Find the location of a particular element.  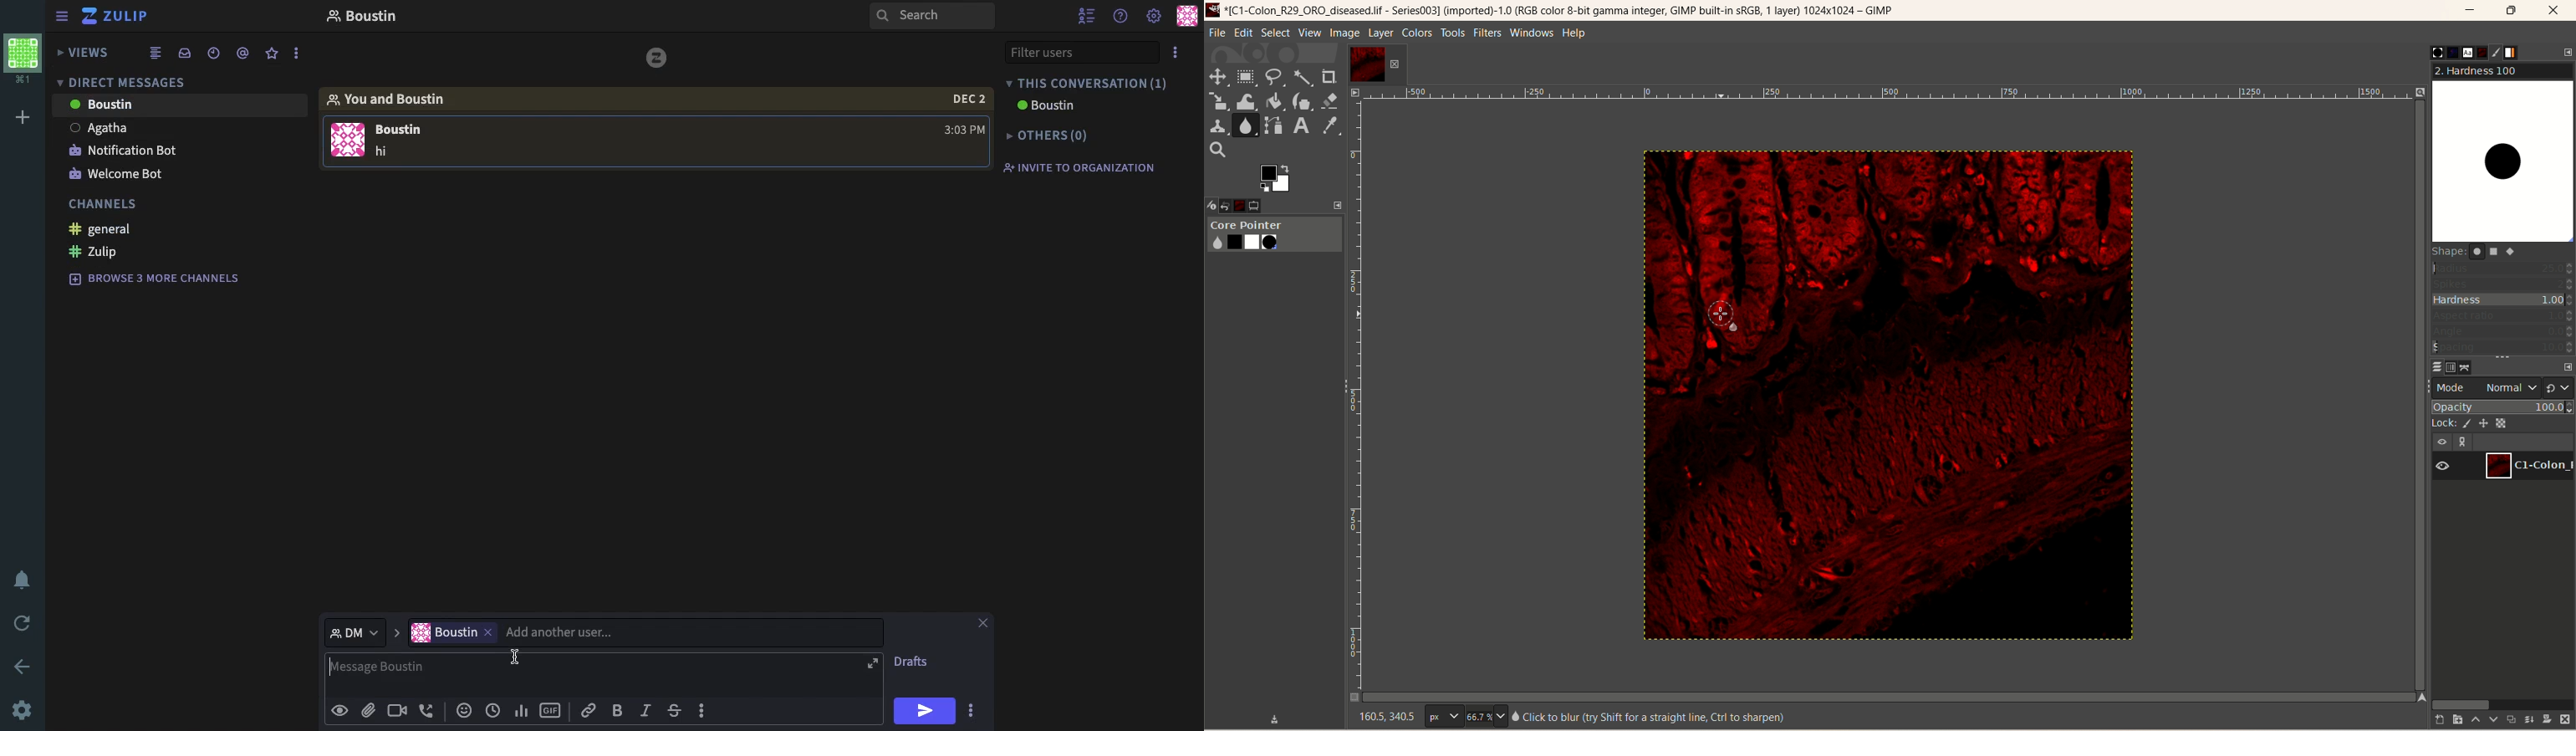

options is located at coordinates (1176, 53).